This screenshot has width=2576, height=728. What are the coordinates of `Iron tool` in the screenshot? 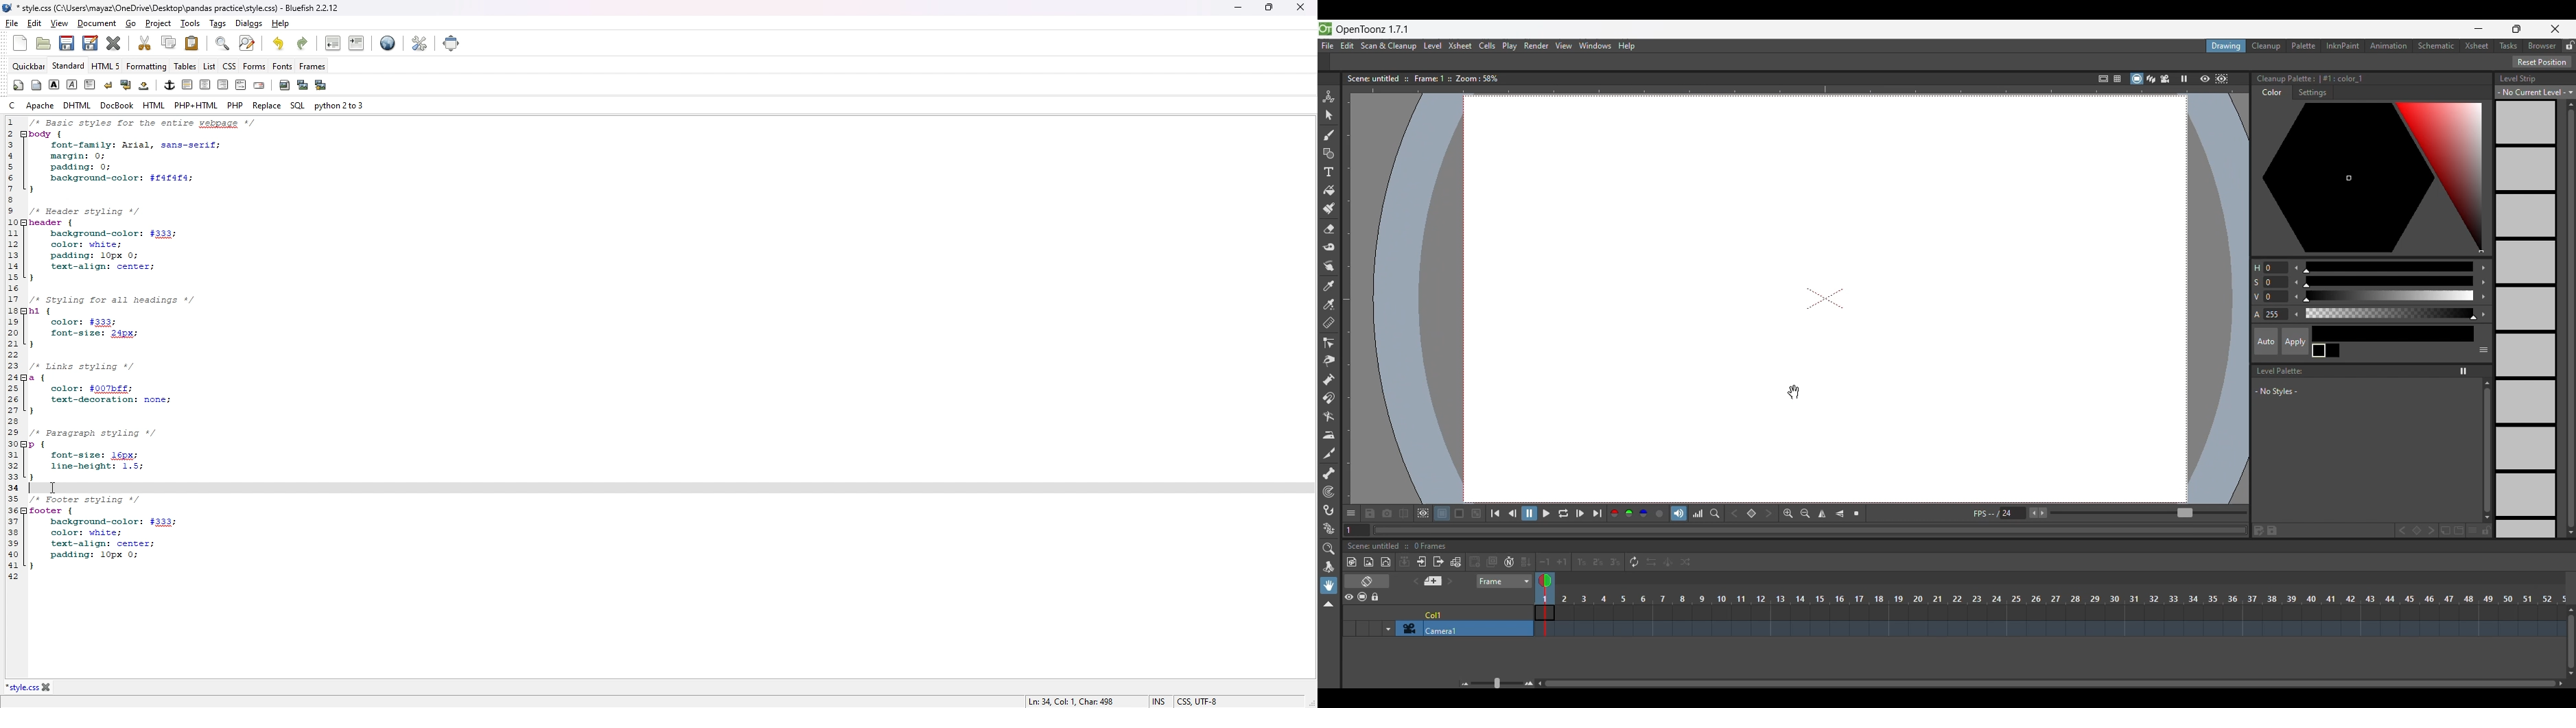 It's located at (1329, 435).